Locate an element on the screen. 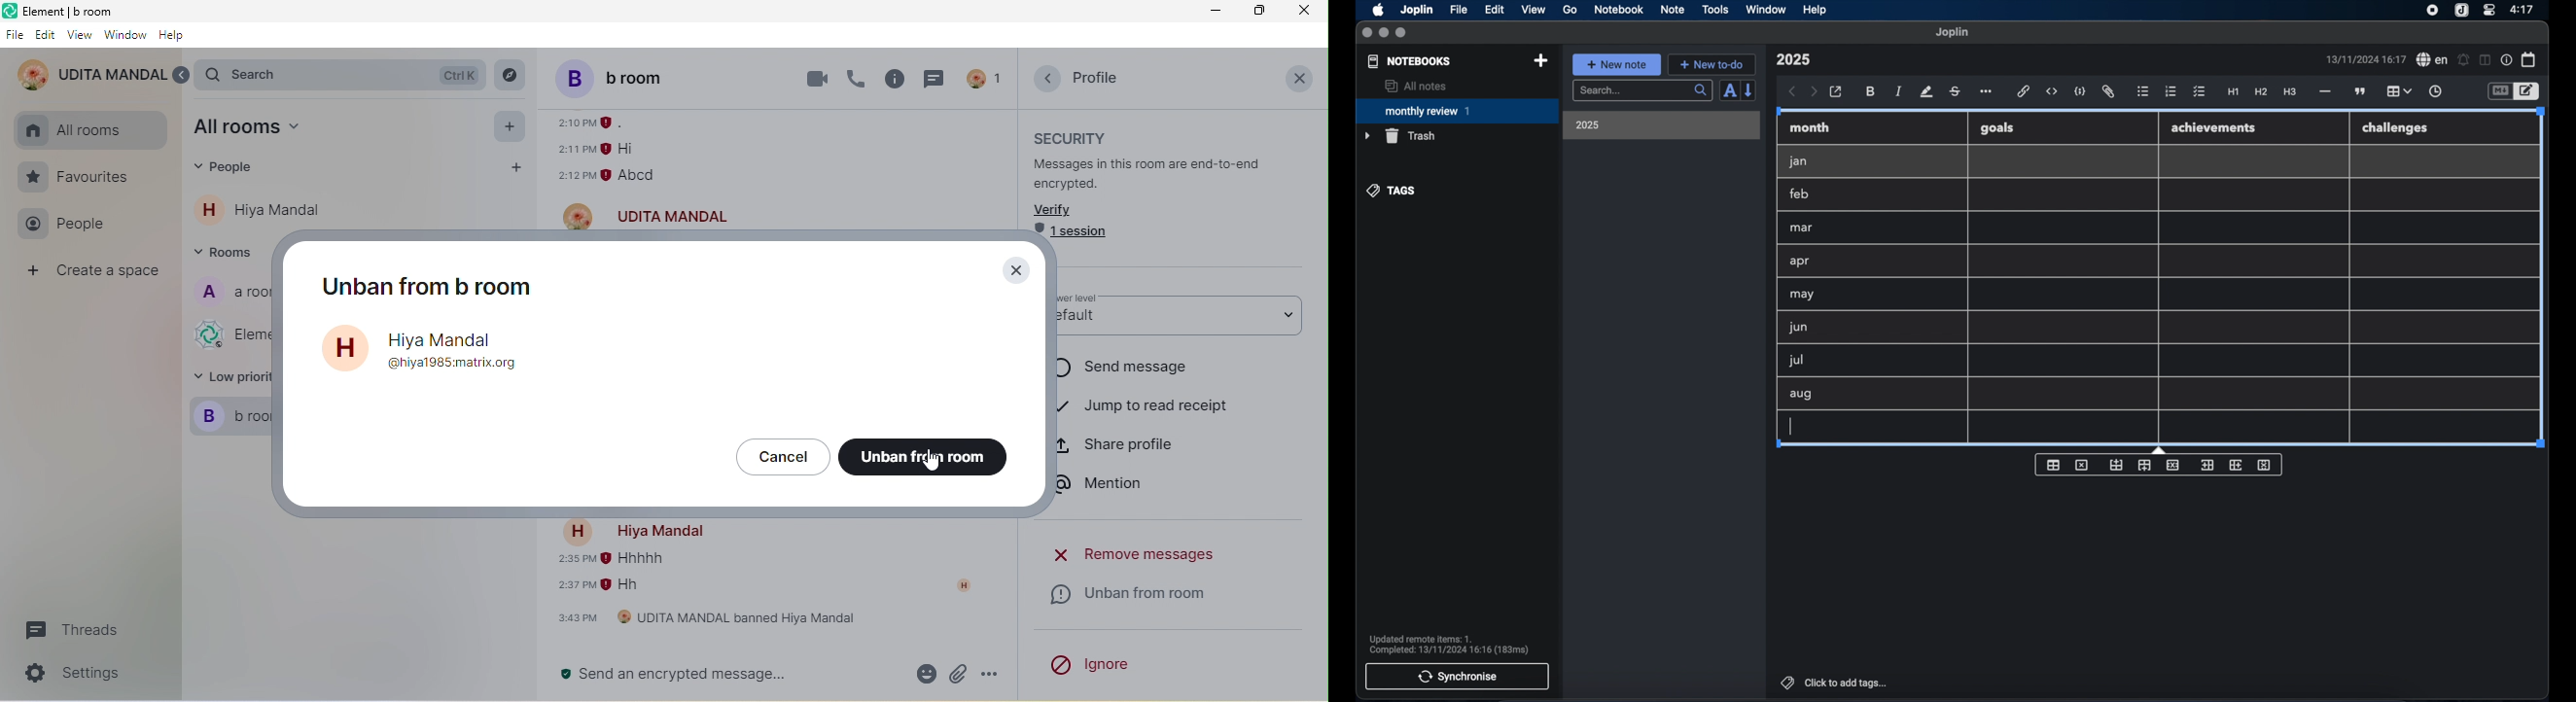 Image resolution: width=2576 pixels, height=728 pixels. toggle editor is located at coordinates (2529, 92).